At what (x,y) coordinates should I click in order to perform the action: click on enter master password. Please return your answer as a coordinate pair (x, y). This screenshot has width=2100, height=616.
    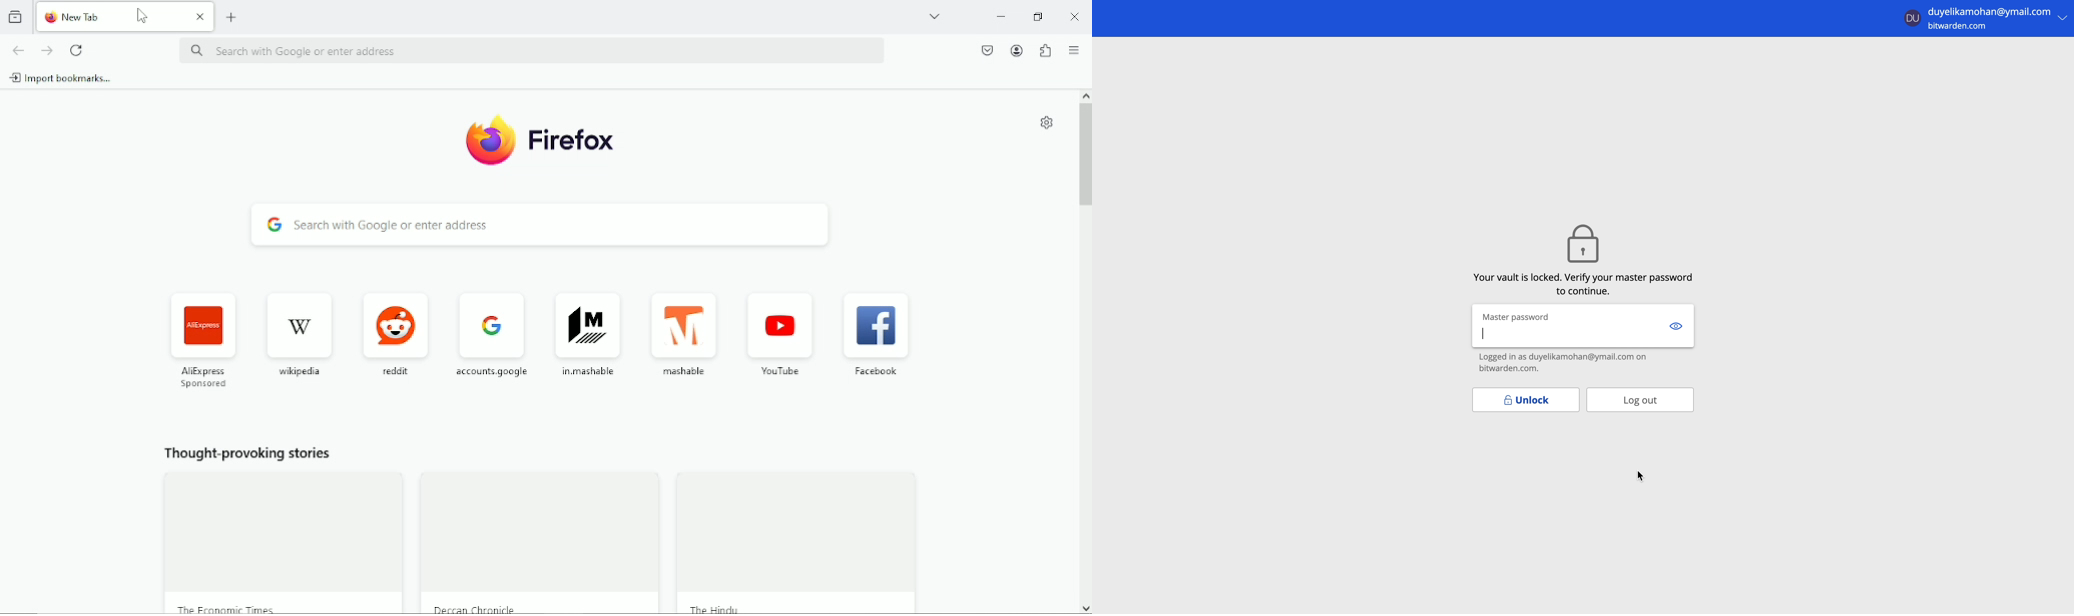
    Looking at the image, I should click on (1568, 336).